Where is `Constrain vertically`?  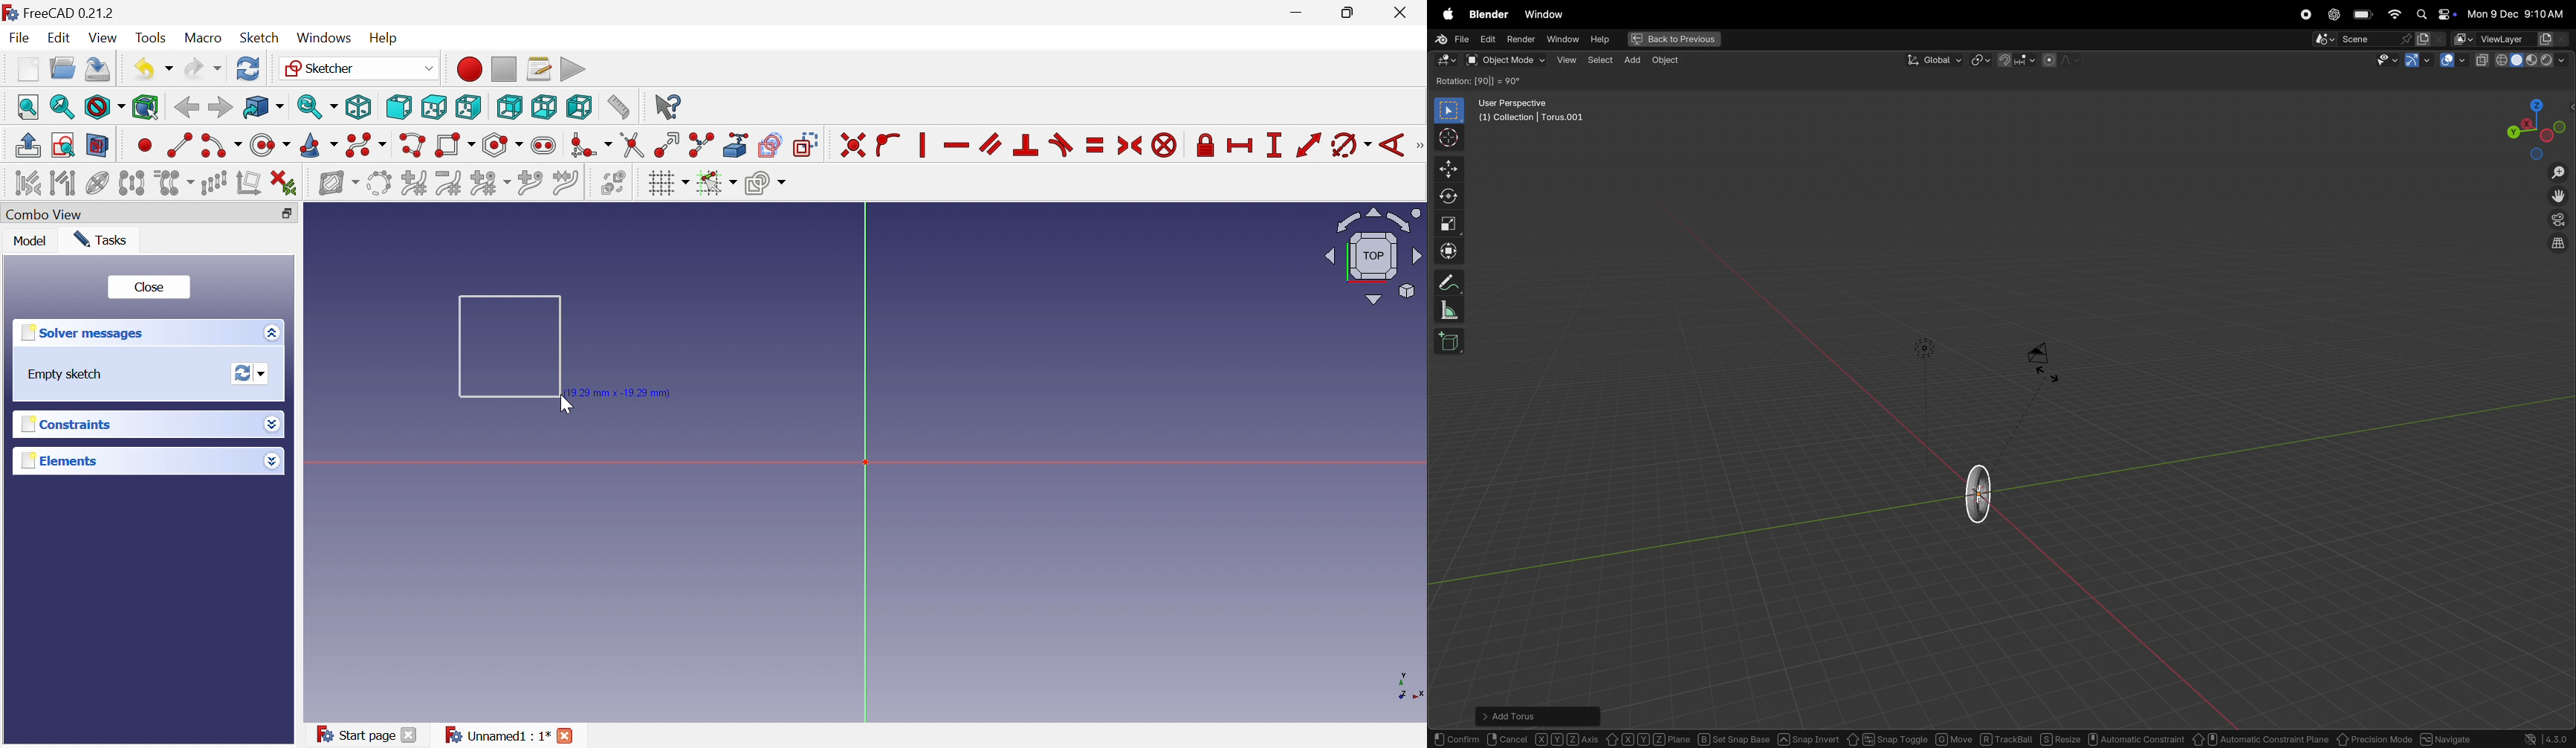
Constrain vertically is located at coordinates (920, 145).